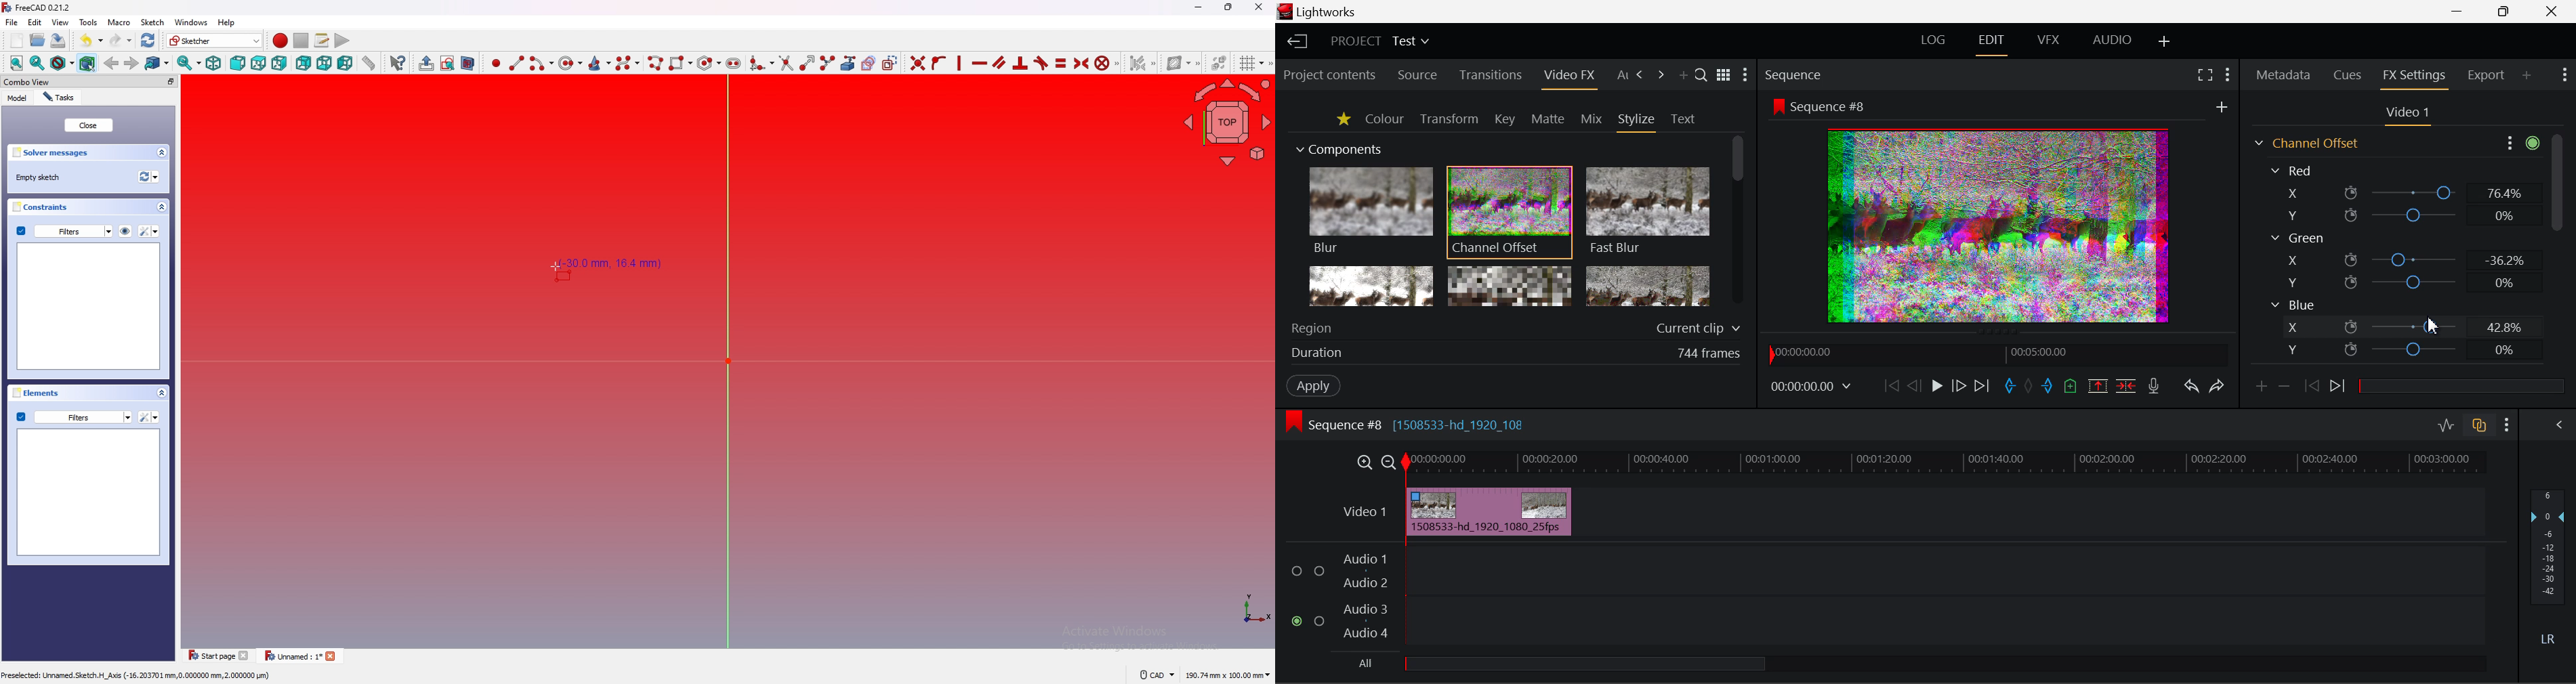 This screenshot has width=2576, height=700. Describe the element at coordinates (303, 63) in the screenshot. I see `rear` at that location.